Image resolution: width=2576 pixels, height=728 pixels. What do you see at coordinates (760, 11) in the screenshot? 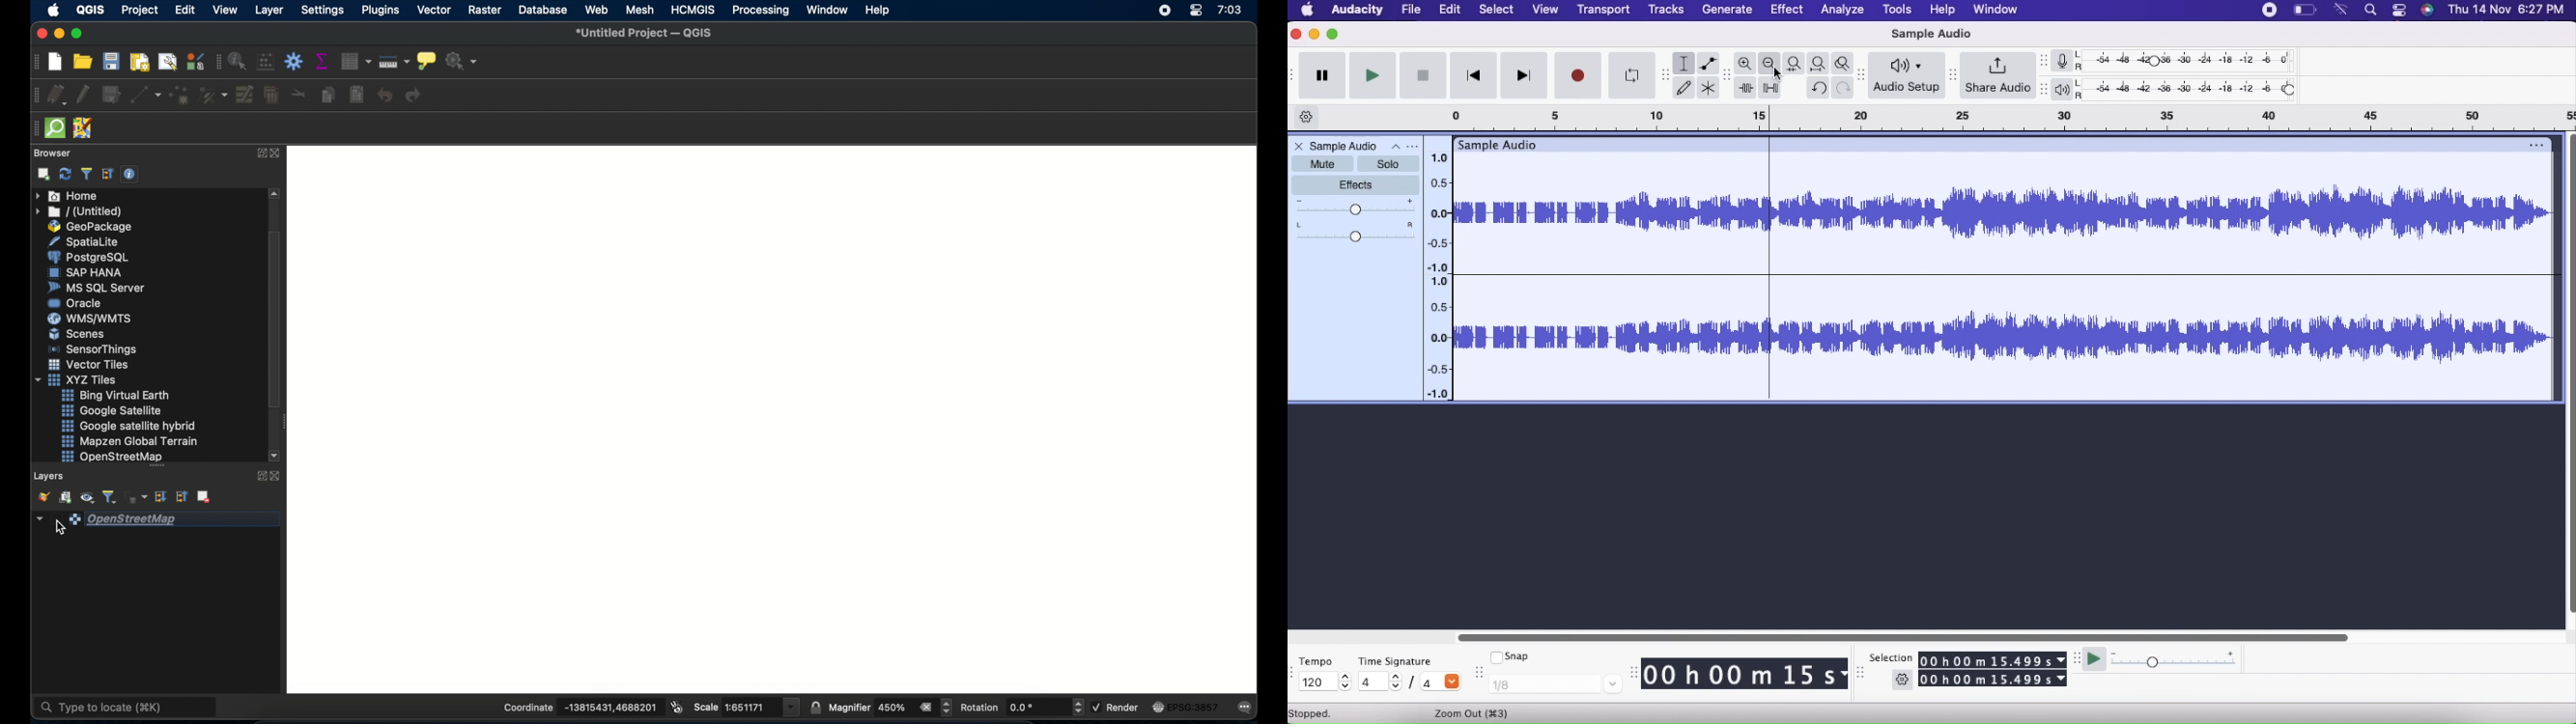
I see `processing` at bounding box center [760, 11].